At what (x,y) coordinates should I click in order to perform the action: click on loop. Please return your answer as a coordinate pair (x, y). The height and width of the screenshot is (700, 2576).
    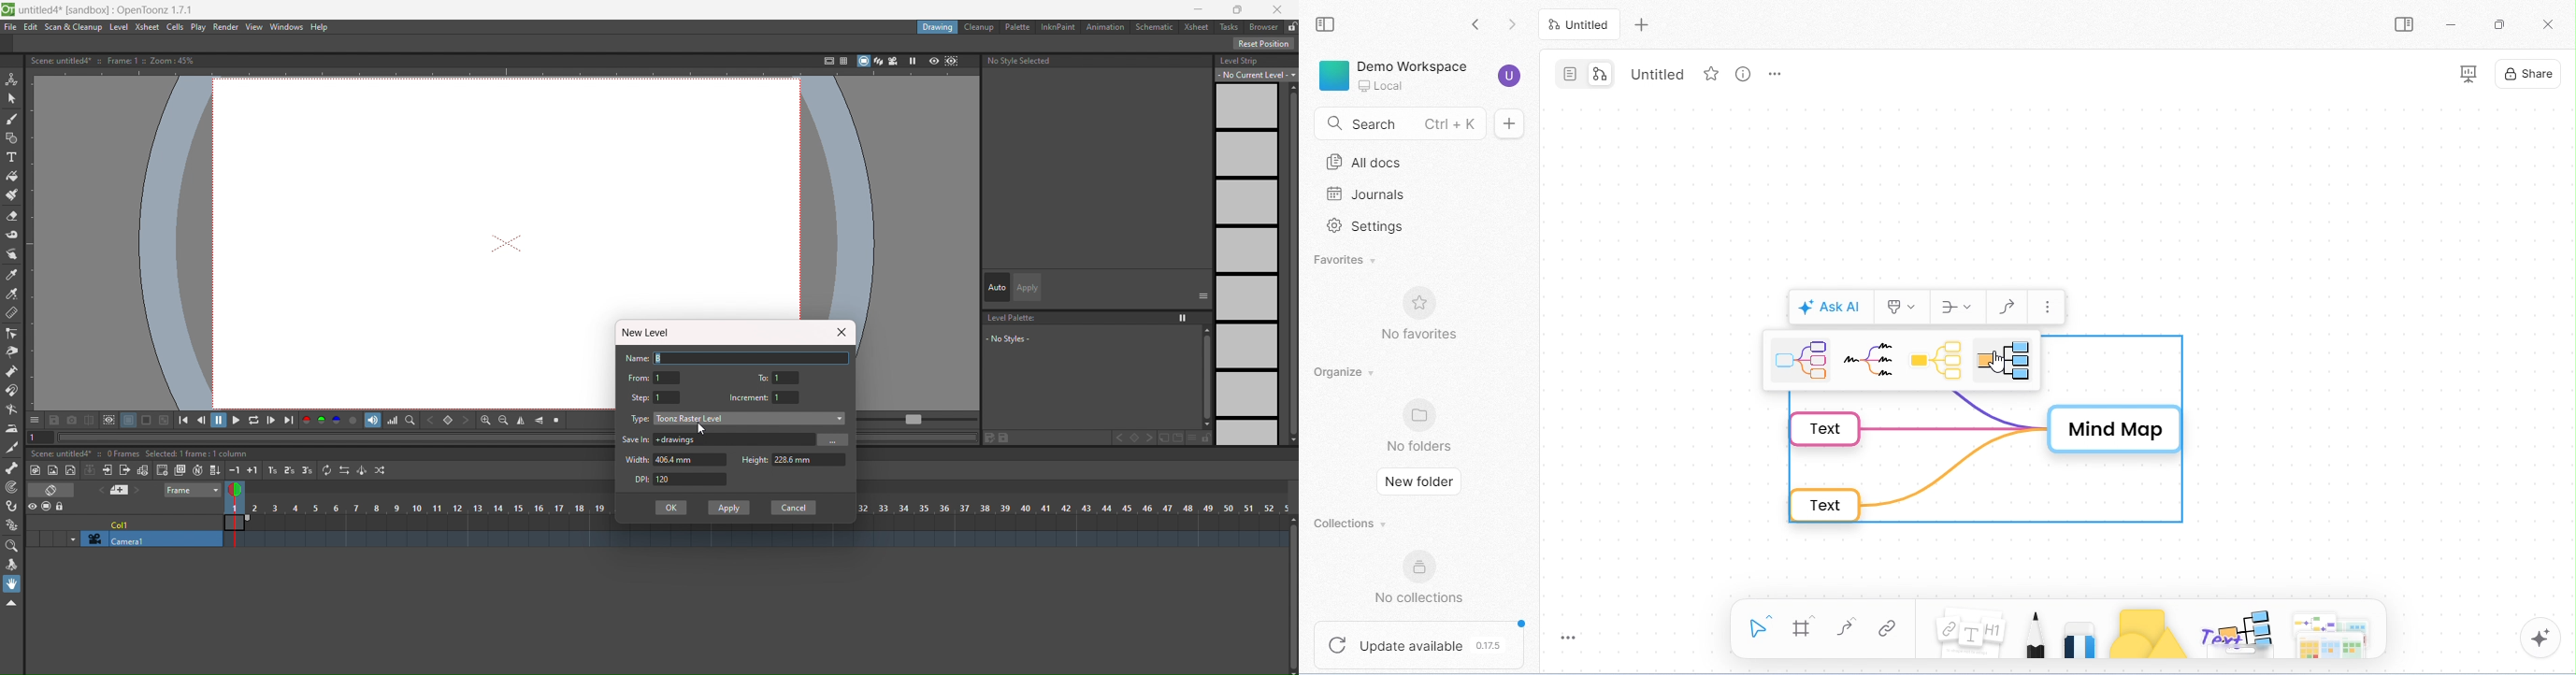
    Looking at the image, I should click on (254, 419).